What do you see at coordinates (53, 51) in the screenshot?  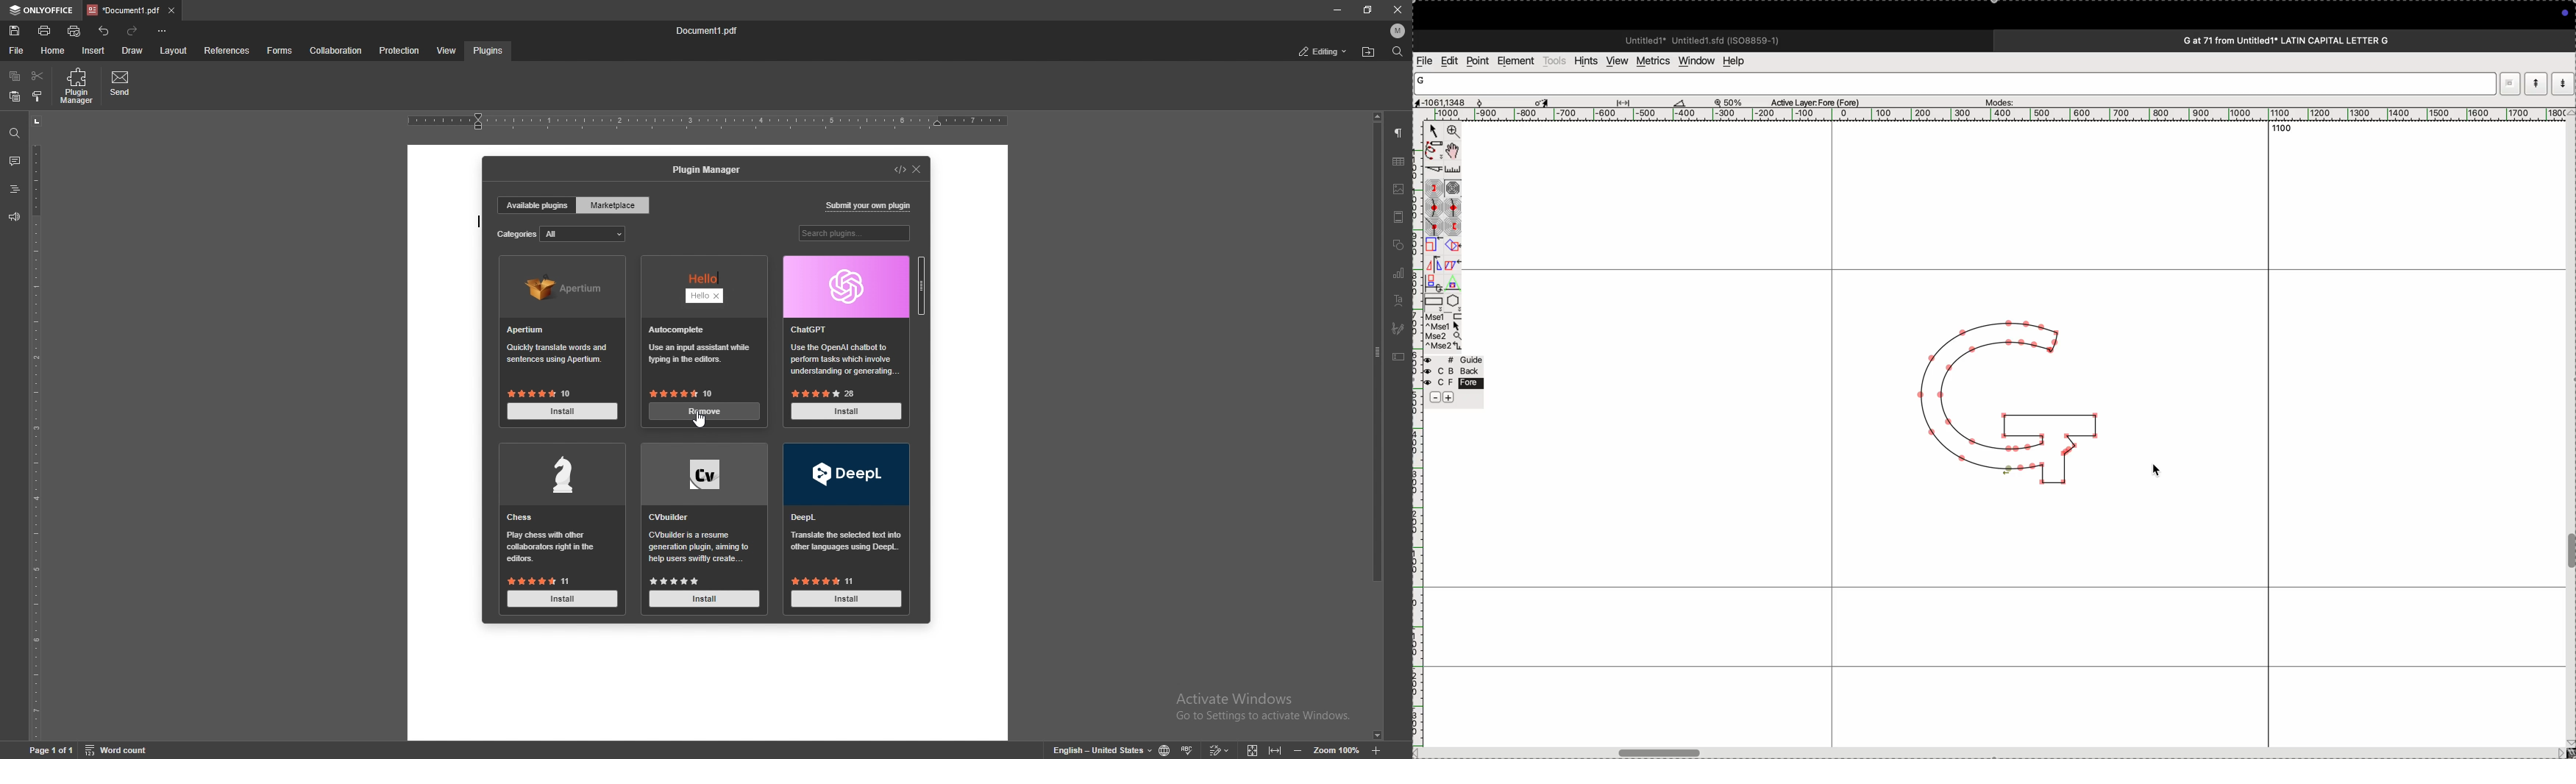 I see `home` at bounding box center [53, 51].